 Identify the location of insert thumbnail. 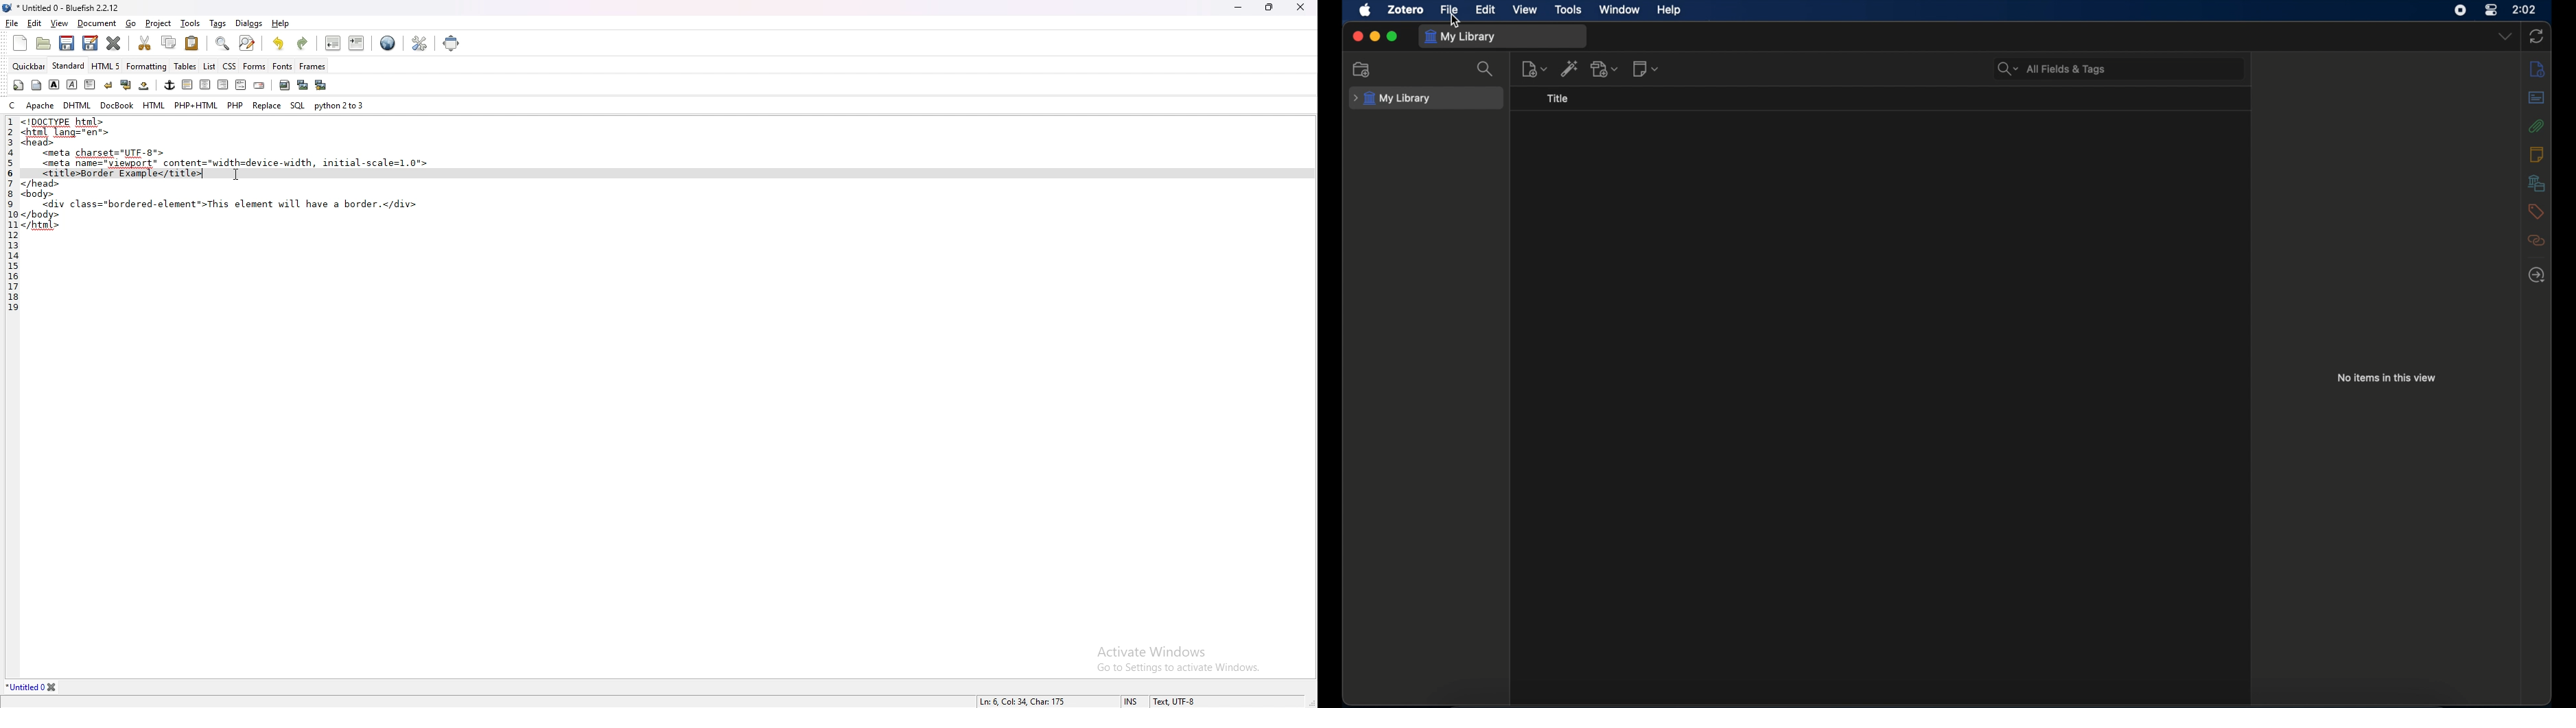
(303, 85).